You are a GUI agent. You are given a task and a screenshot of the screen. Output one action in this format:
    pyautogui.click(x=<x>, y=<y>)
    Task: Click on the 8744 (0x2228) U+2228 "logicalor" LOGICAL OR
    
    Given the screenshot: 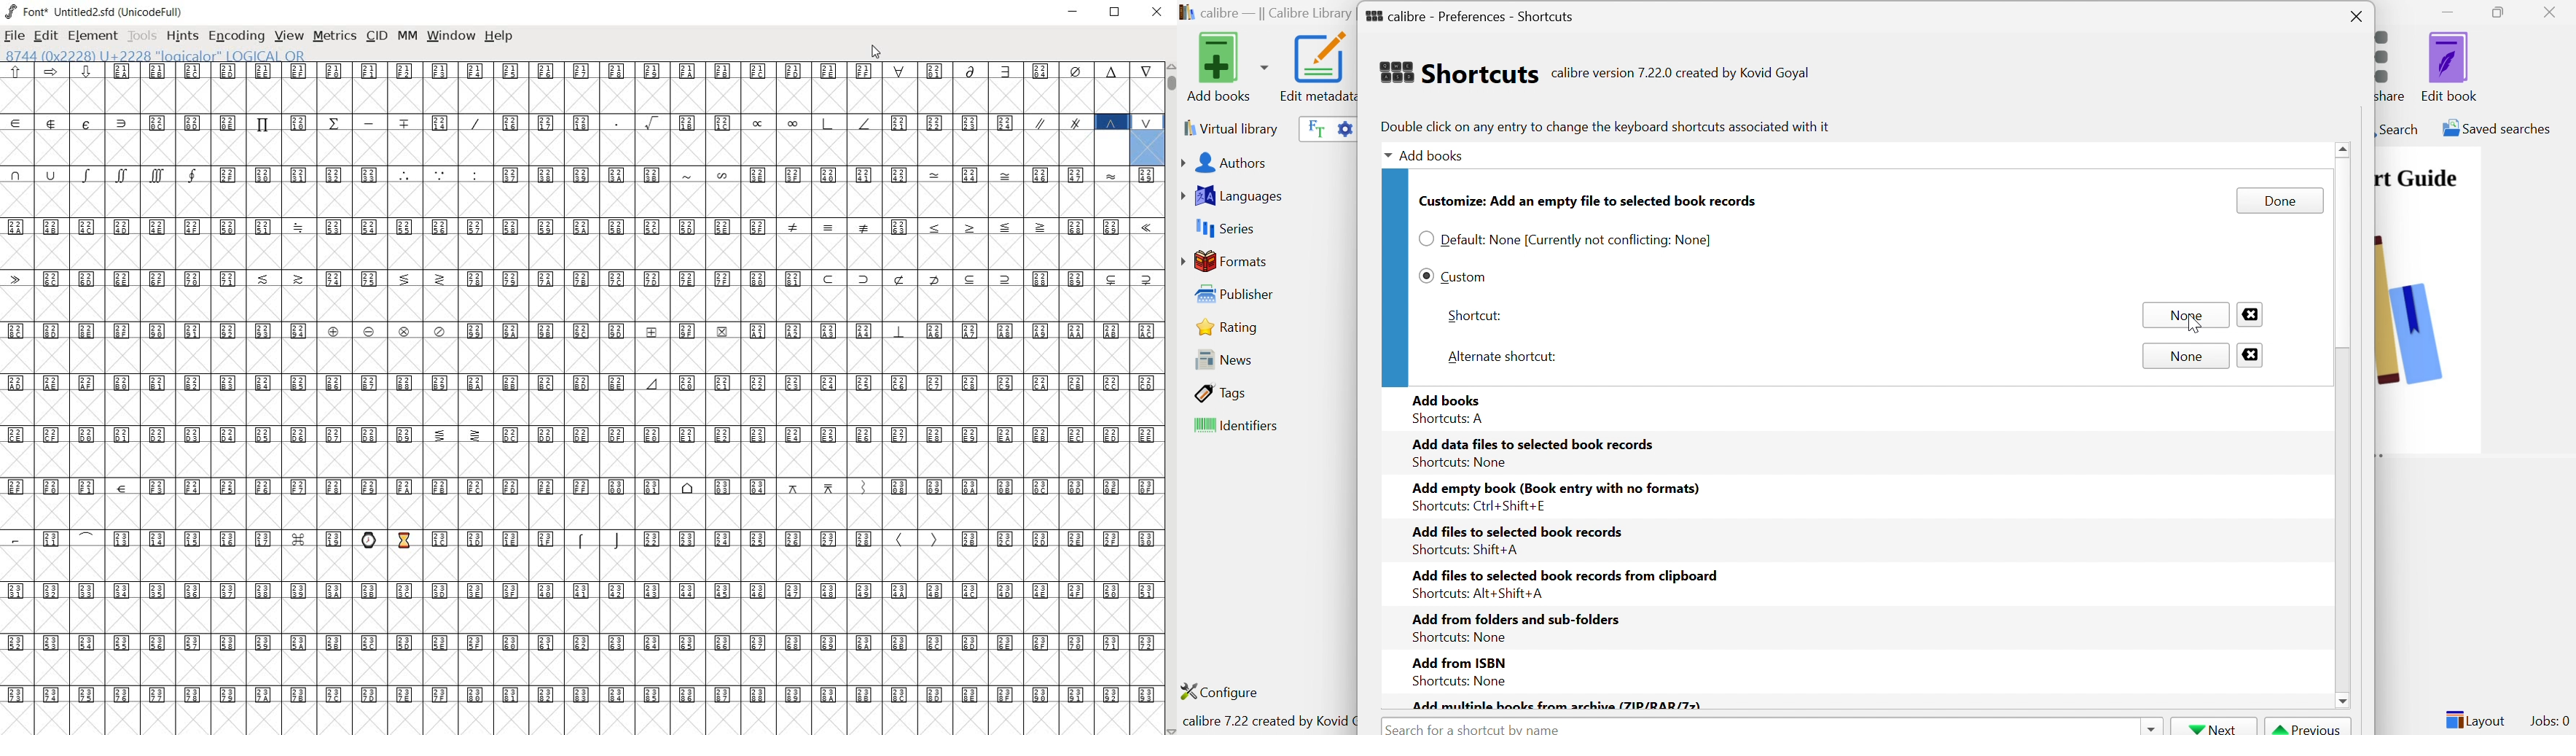 What is the action you would take?
    pyautogui.click(x=161, y=55)
    